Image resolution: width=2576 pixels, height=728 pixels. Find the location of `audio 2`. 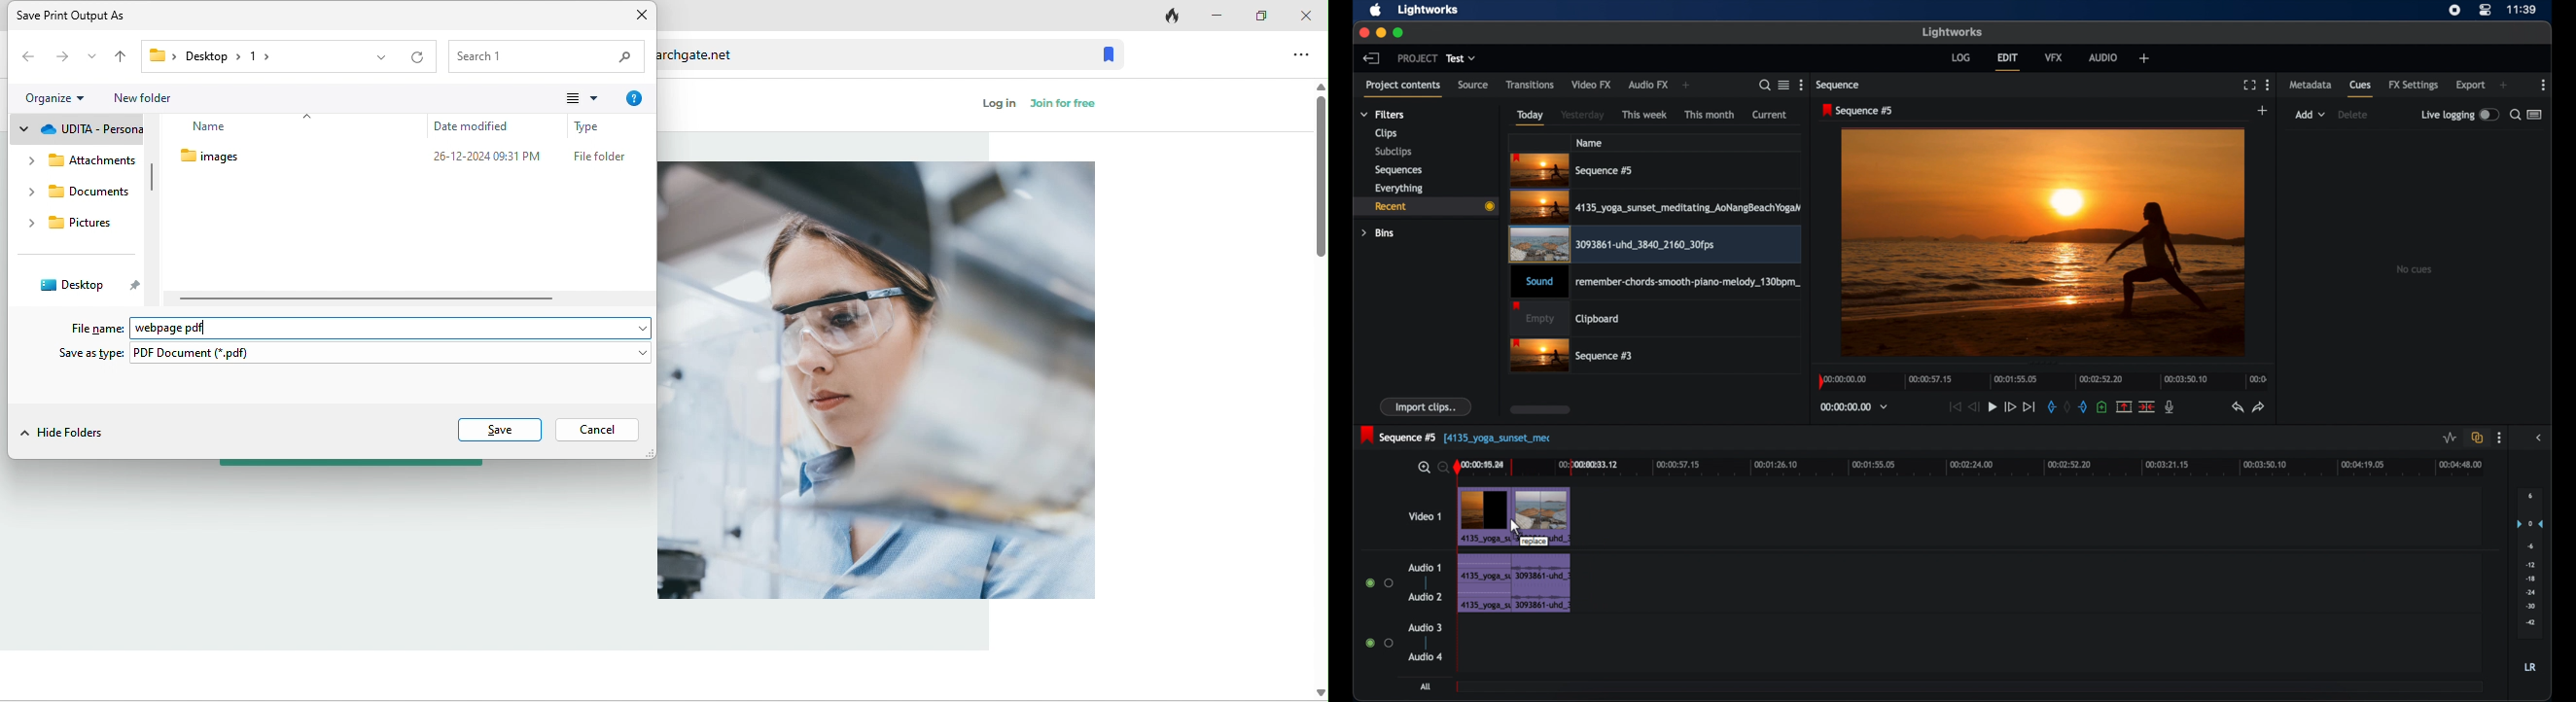

audio 2 is located at coordinates (1427, 597).